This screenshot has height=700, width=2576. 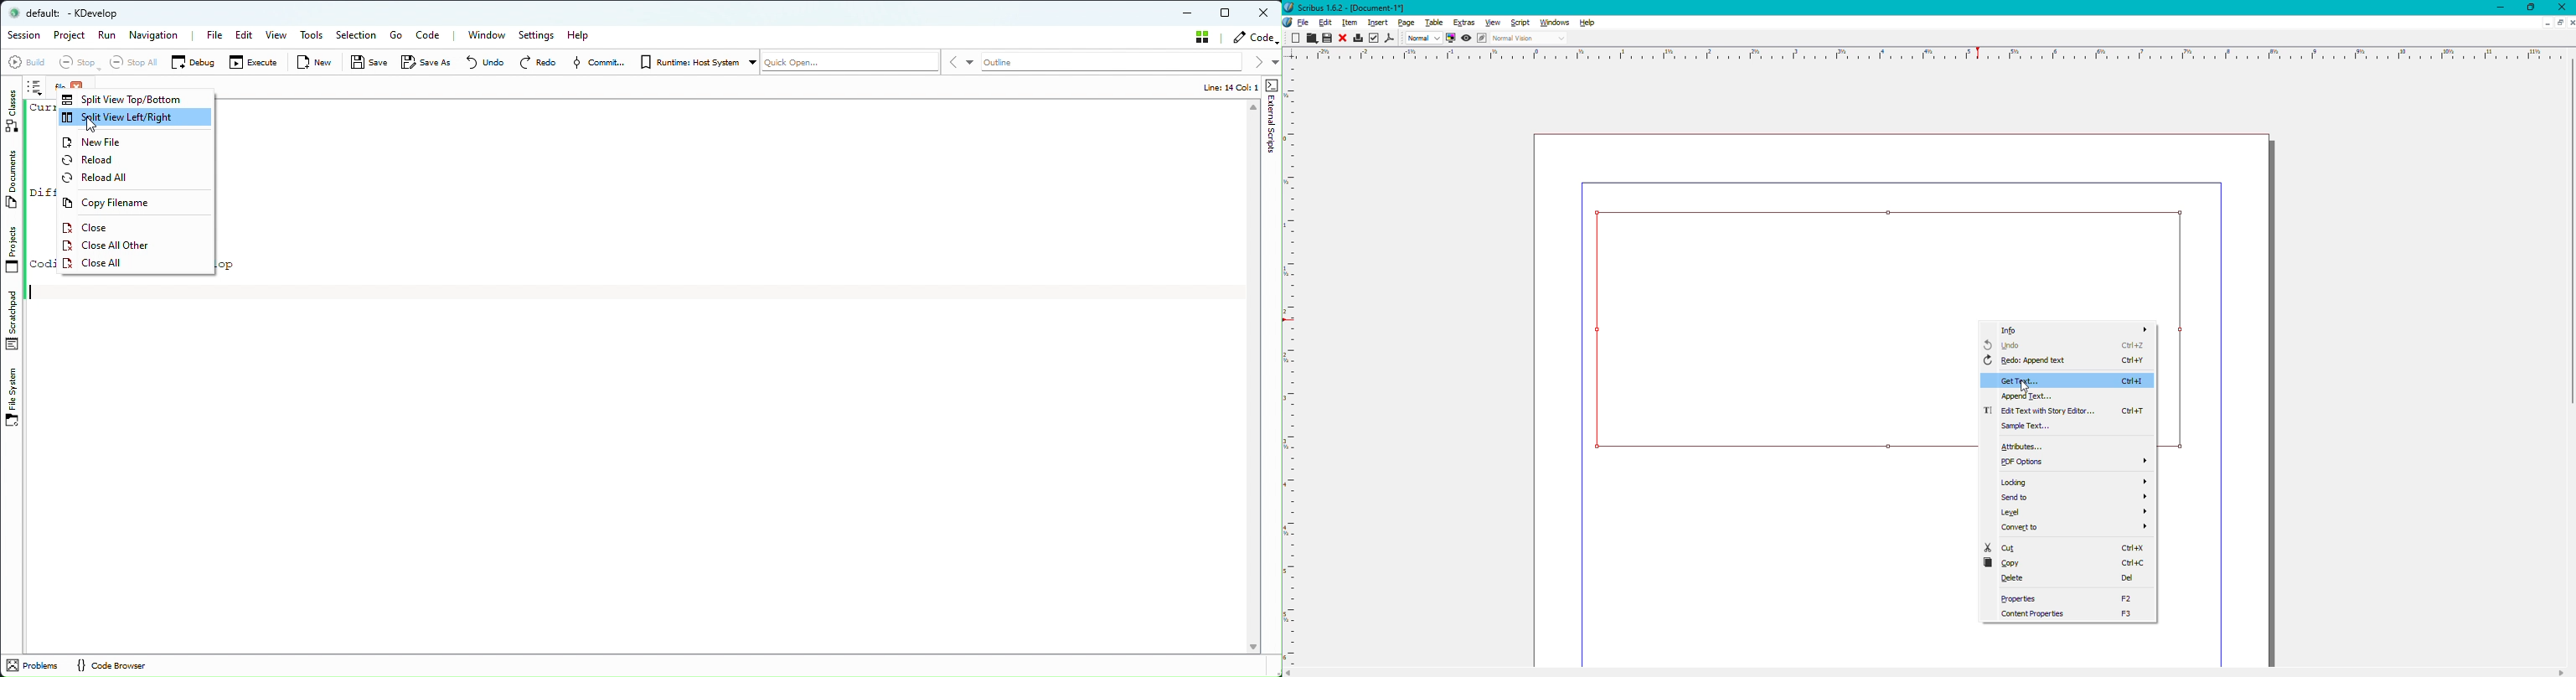 What do you see at coordinates (1342, 37) in the screenshot?
I see `Close` at bounding box center [1342, 37].